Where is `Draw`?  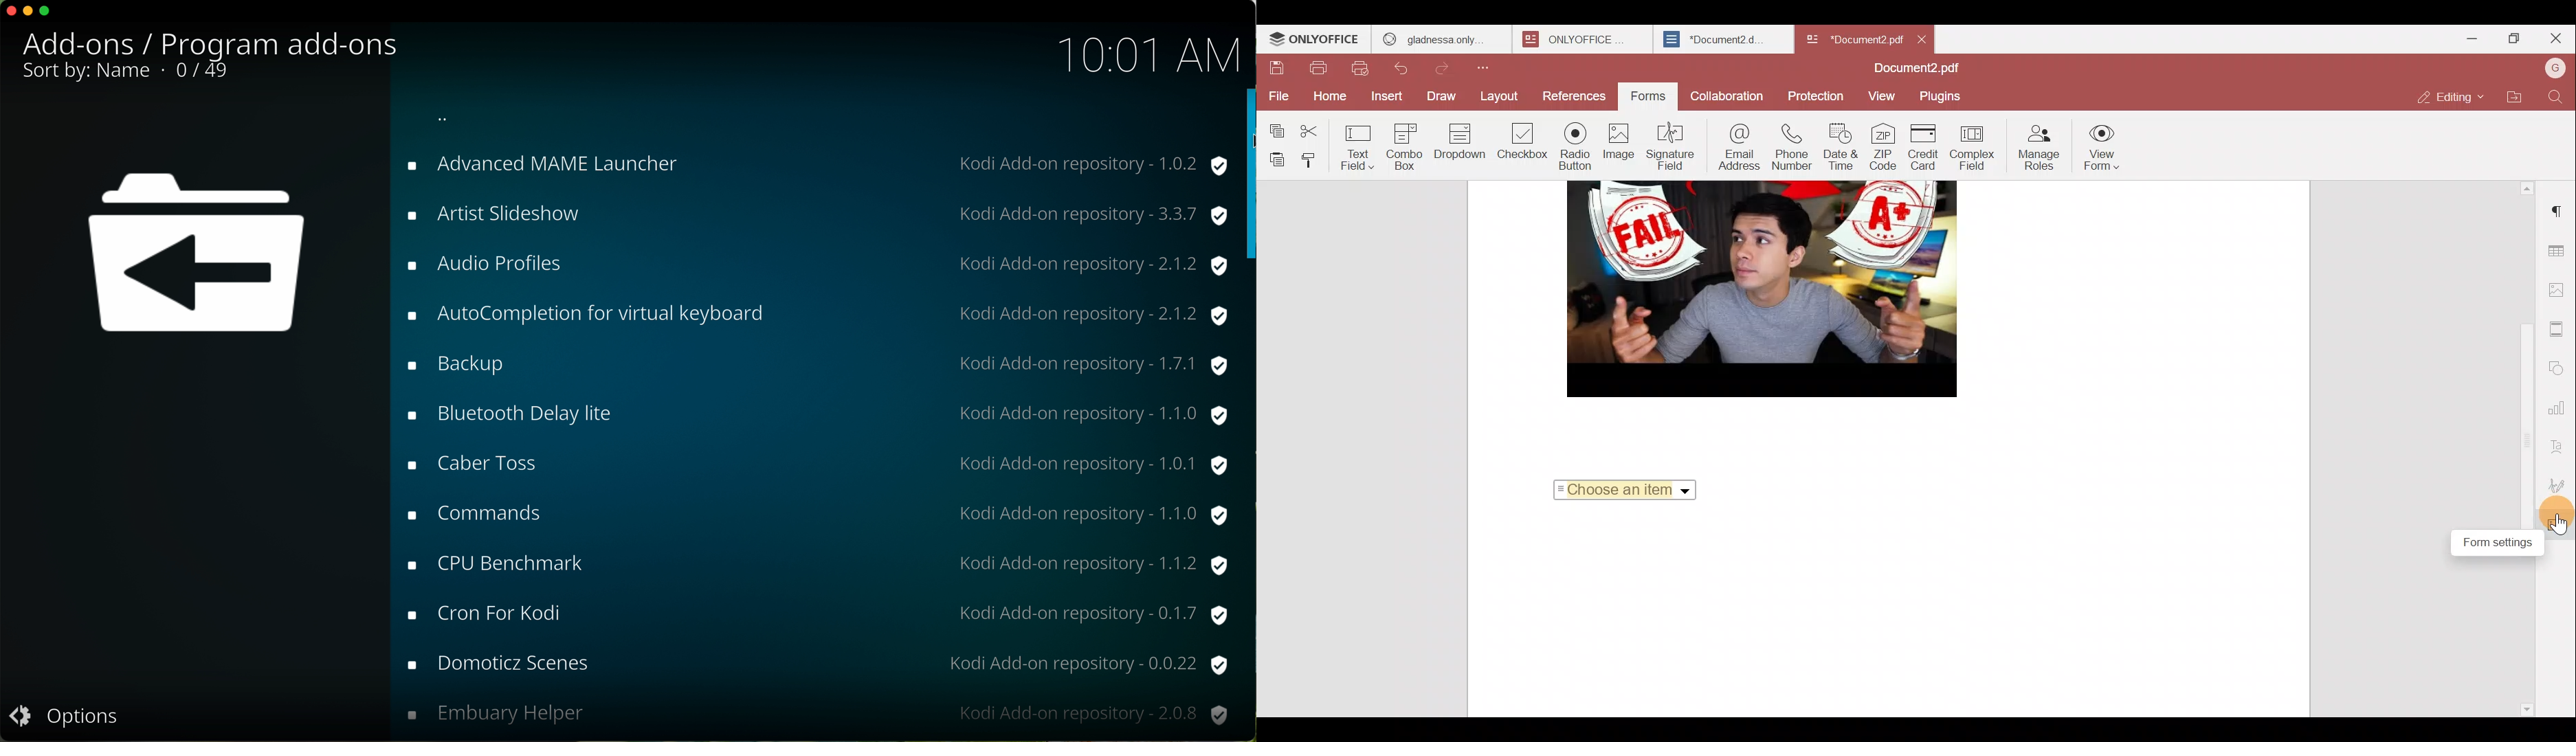
Draw is located at coordinates (1443, 97).